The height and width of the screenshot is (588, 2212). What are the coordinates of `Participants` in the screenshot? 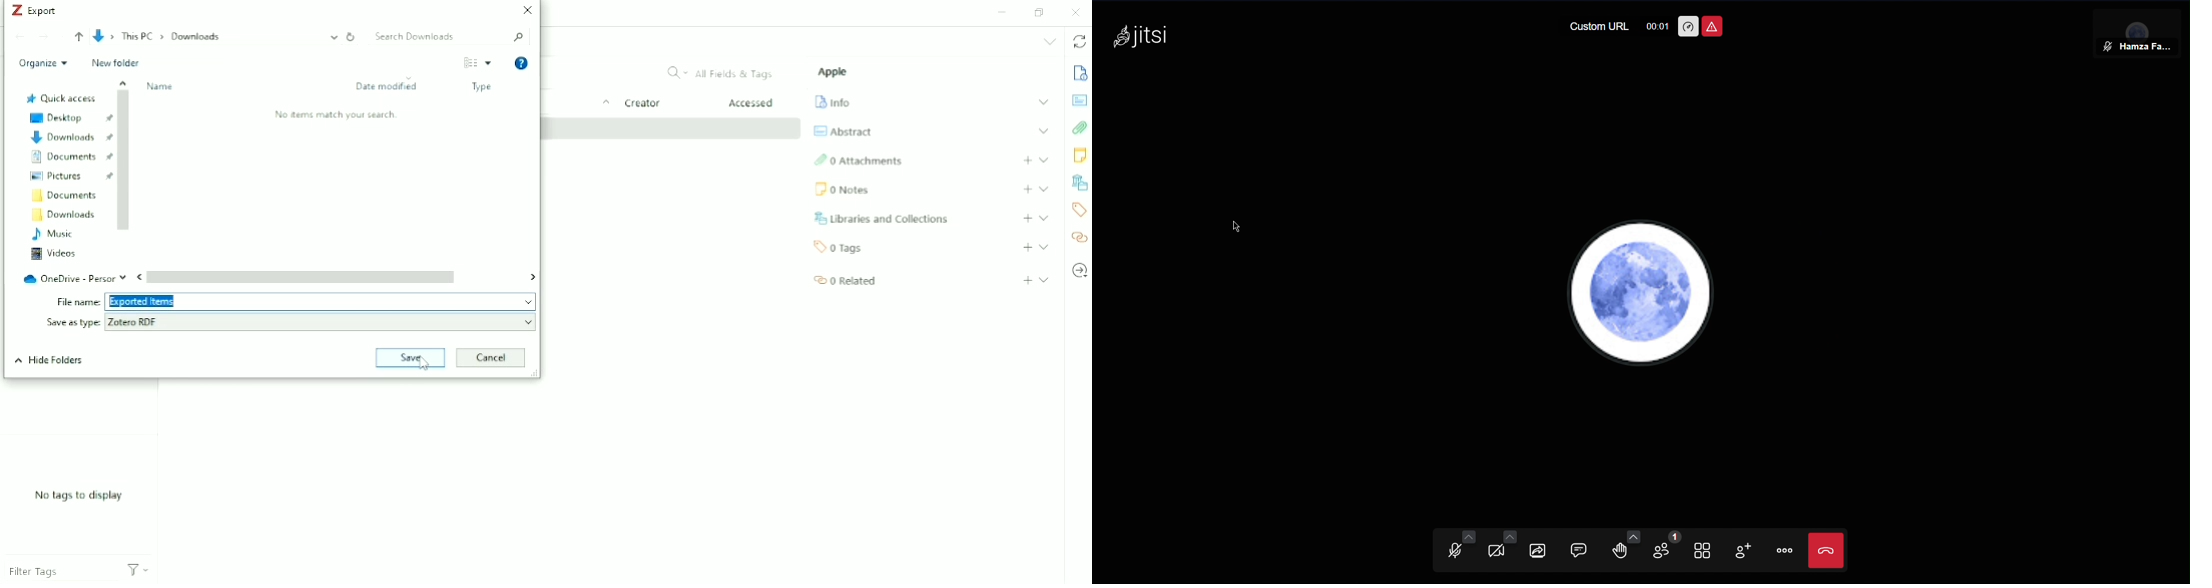 It's located at (1664, 551).